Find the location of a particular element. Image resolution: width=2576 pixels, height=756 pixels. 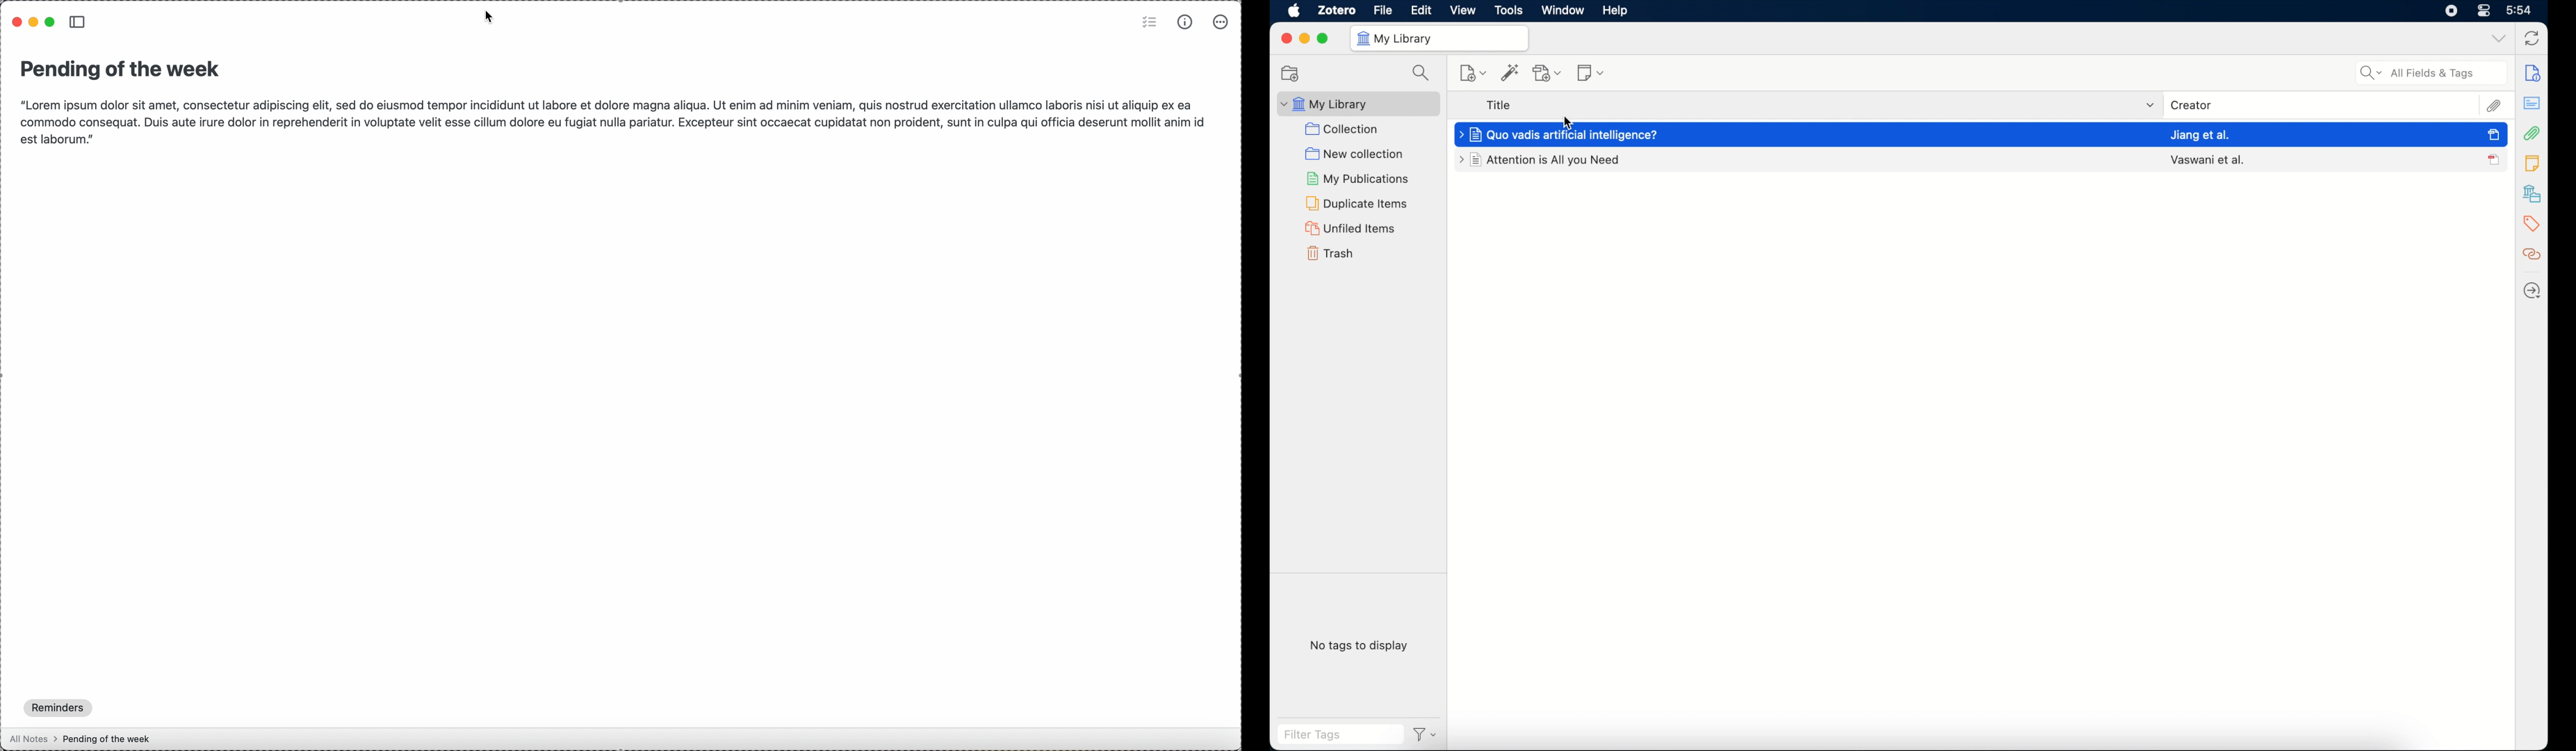

minimize is located at coordinates (1305, 38).